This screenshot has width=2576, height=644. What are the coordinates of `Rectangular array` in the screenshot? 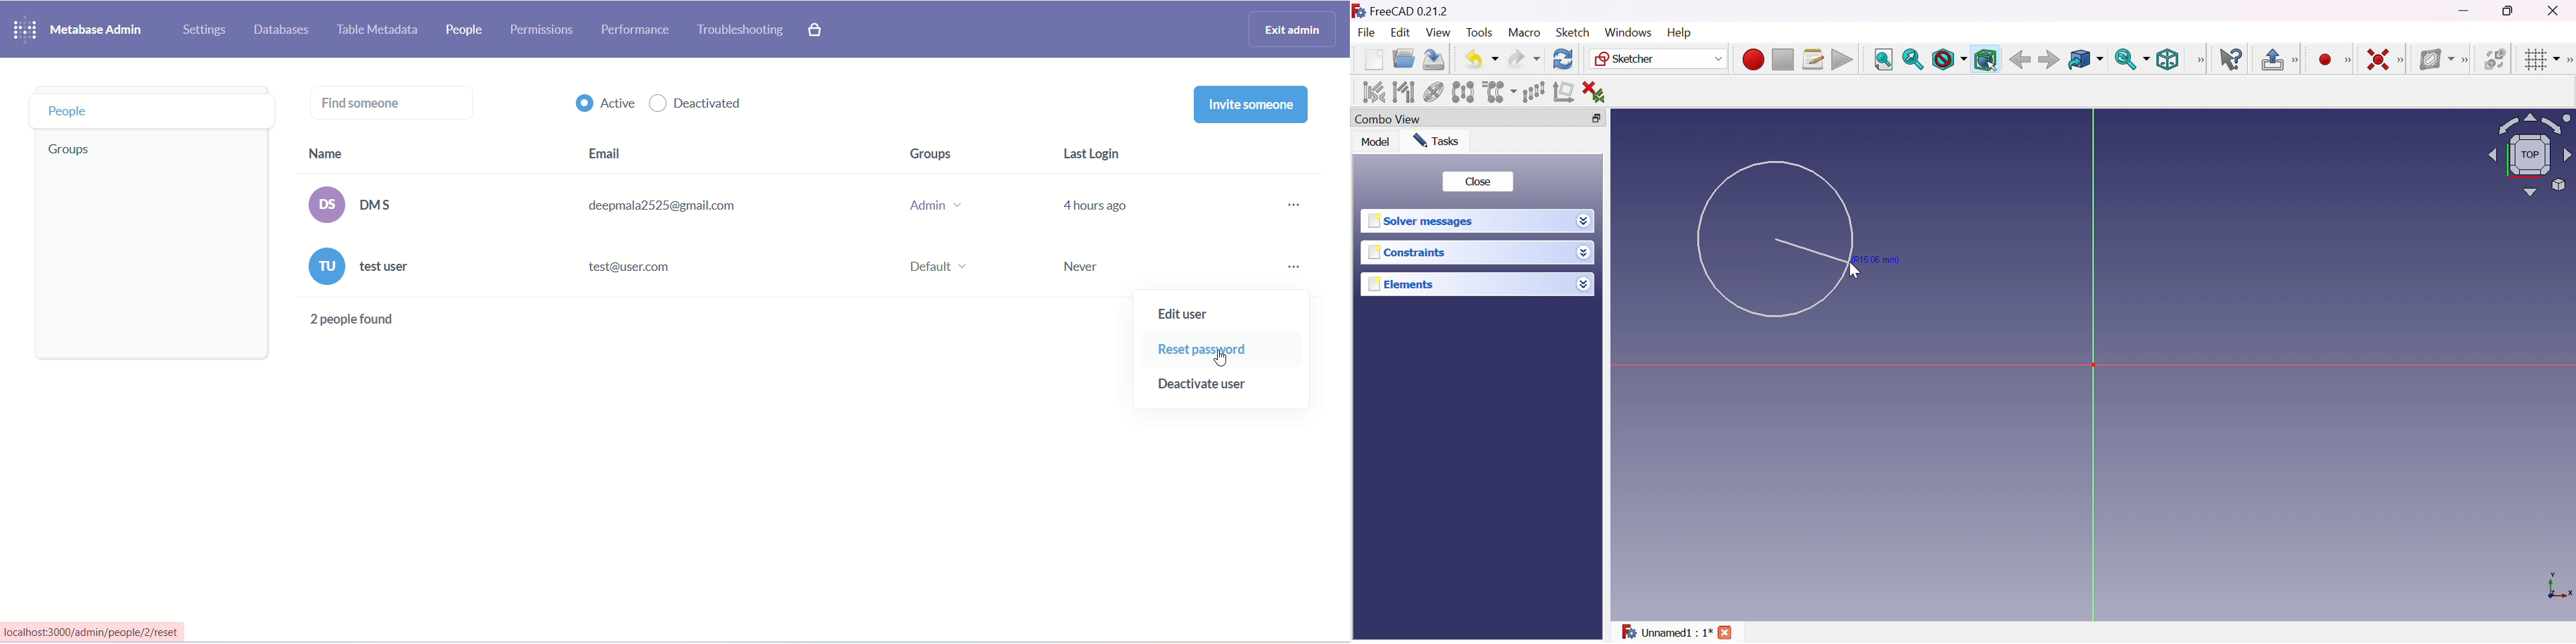 It's located at (1533, 91).